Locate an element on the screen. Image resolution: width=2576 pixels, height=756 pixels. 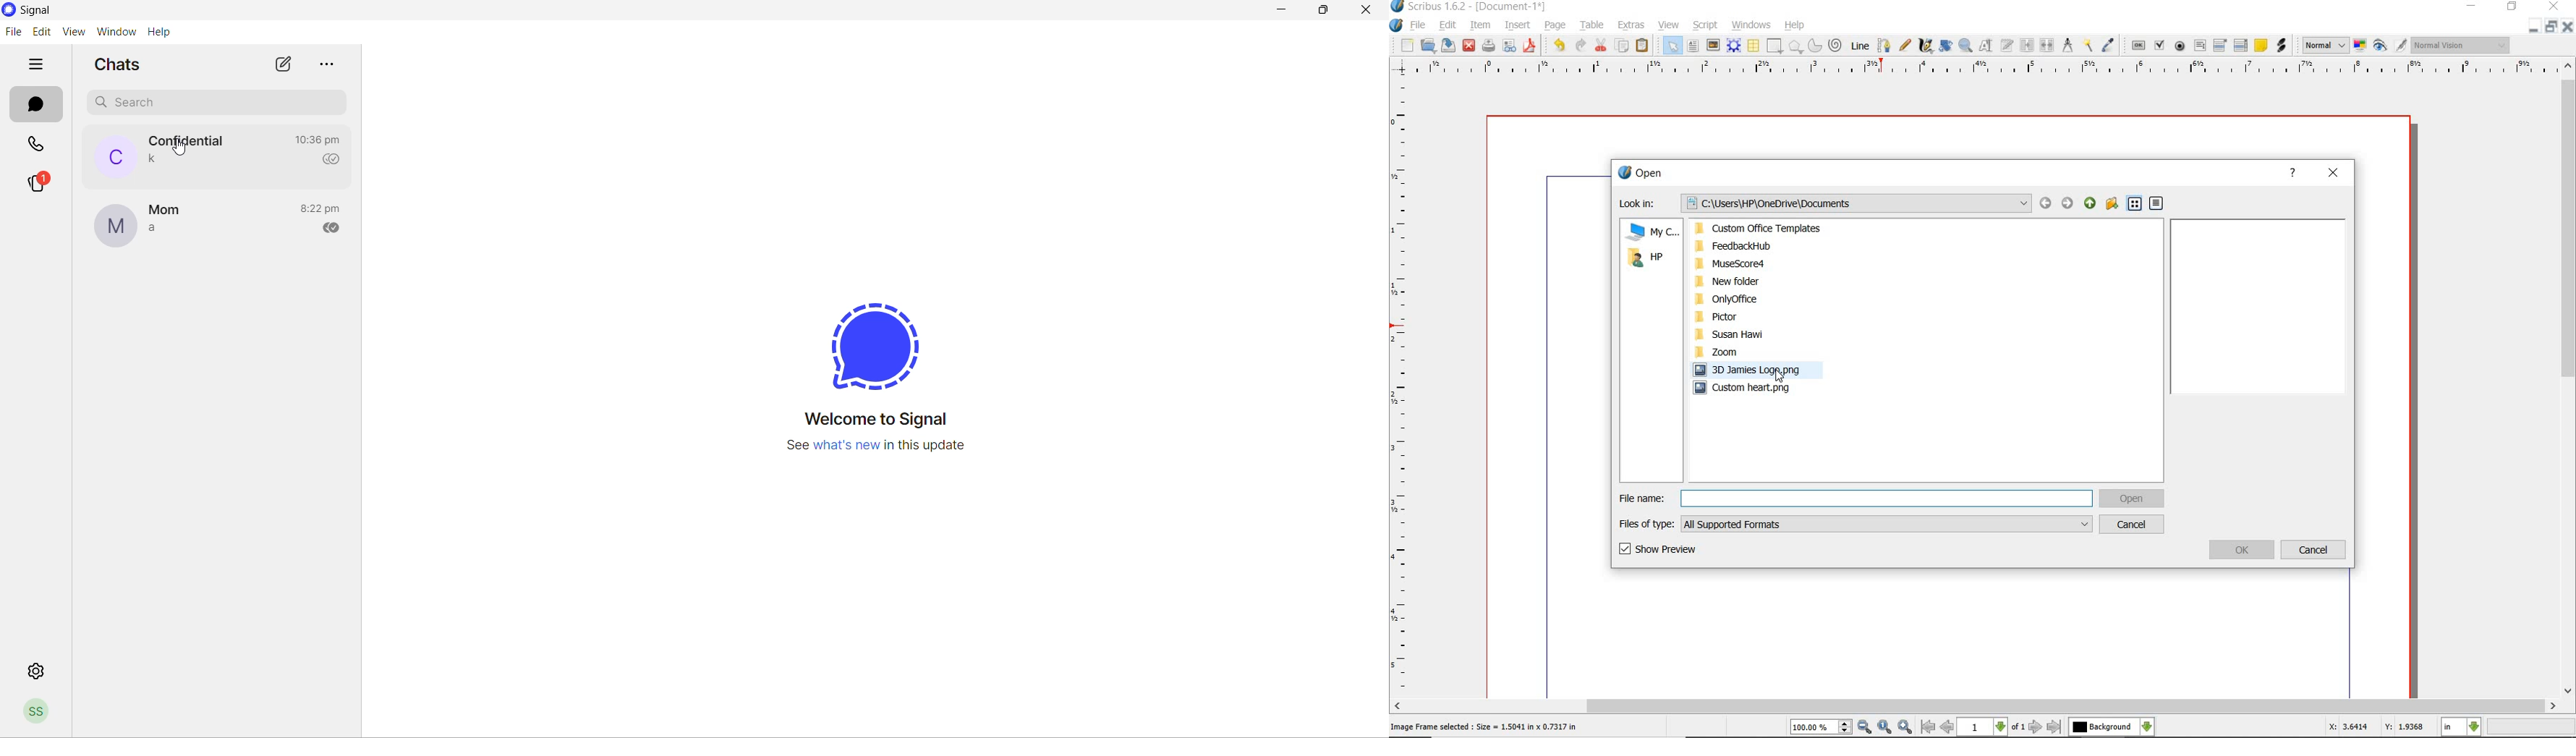
HP is located at coordinates (1651, 259).